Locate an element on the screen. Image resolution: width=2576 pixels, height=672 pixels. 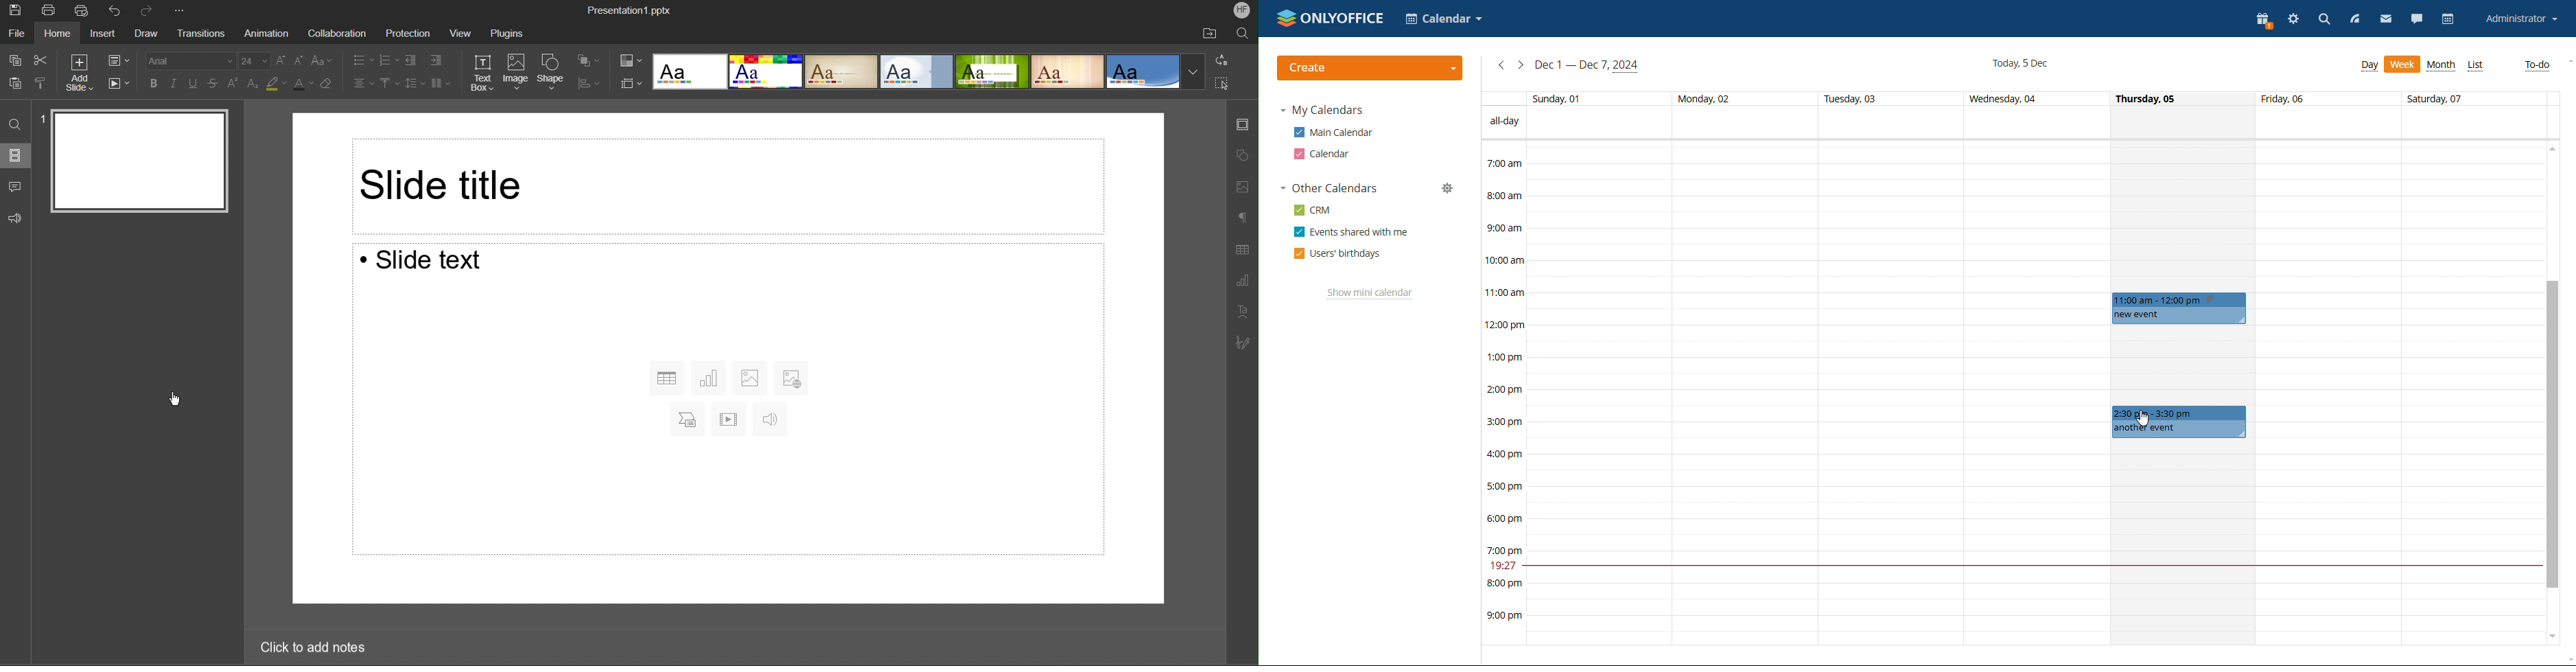
Slide 1 is located at coordinates (141, 158).